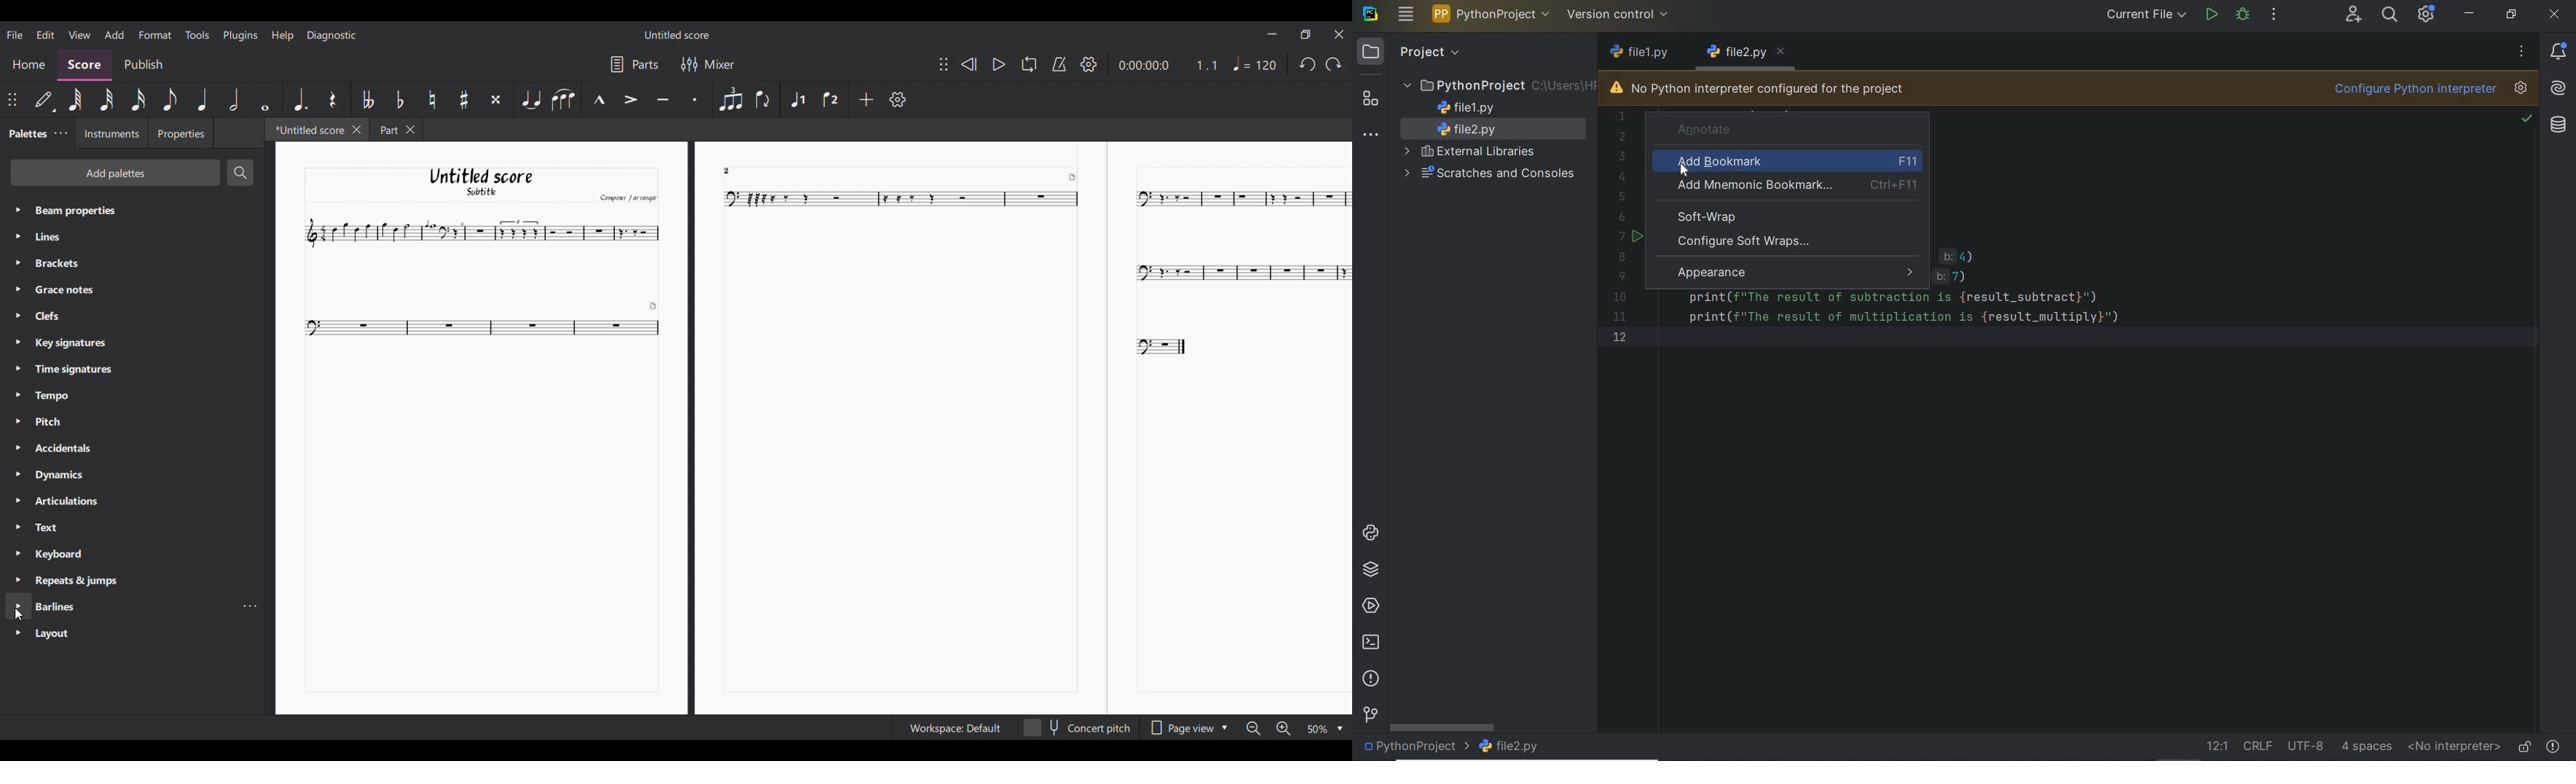 This screenshot has width=2576, height=784. I want to click on python packages, so click(1373, 571).